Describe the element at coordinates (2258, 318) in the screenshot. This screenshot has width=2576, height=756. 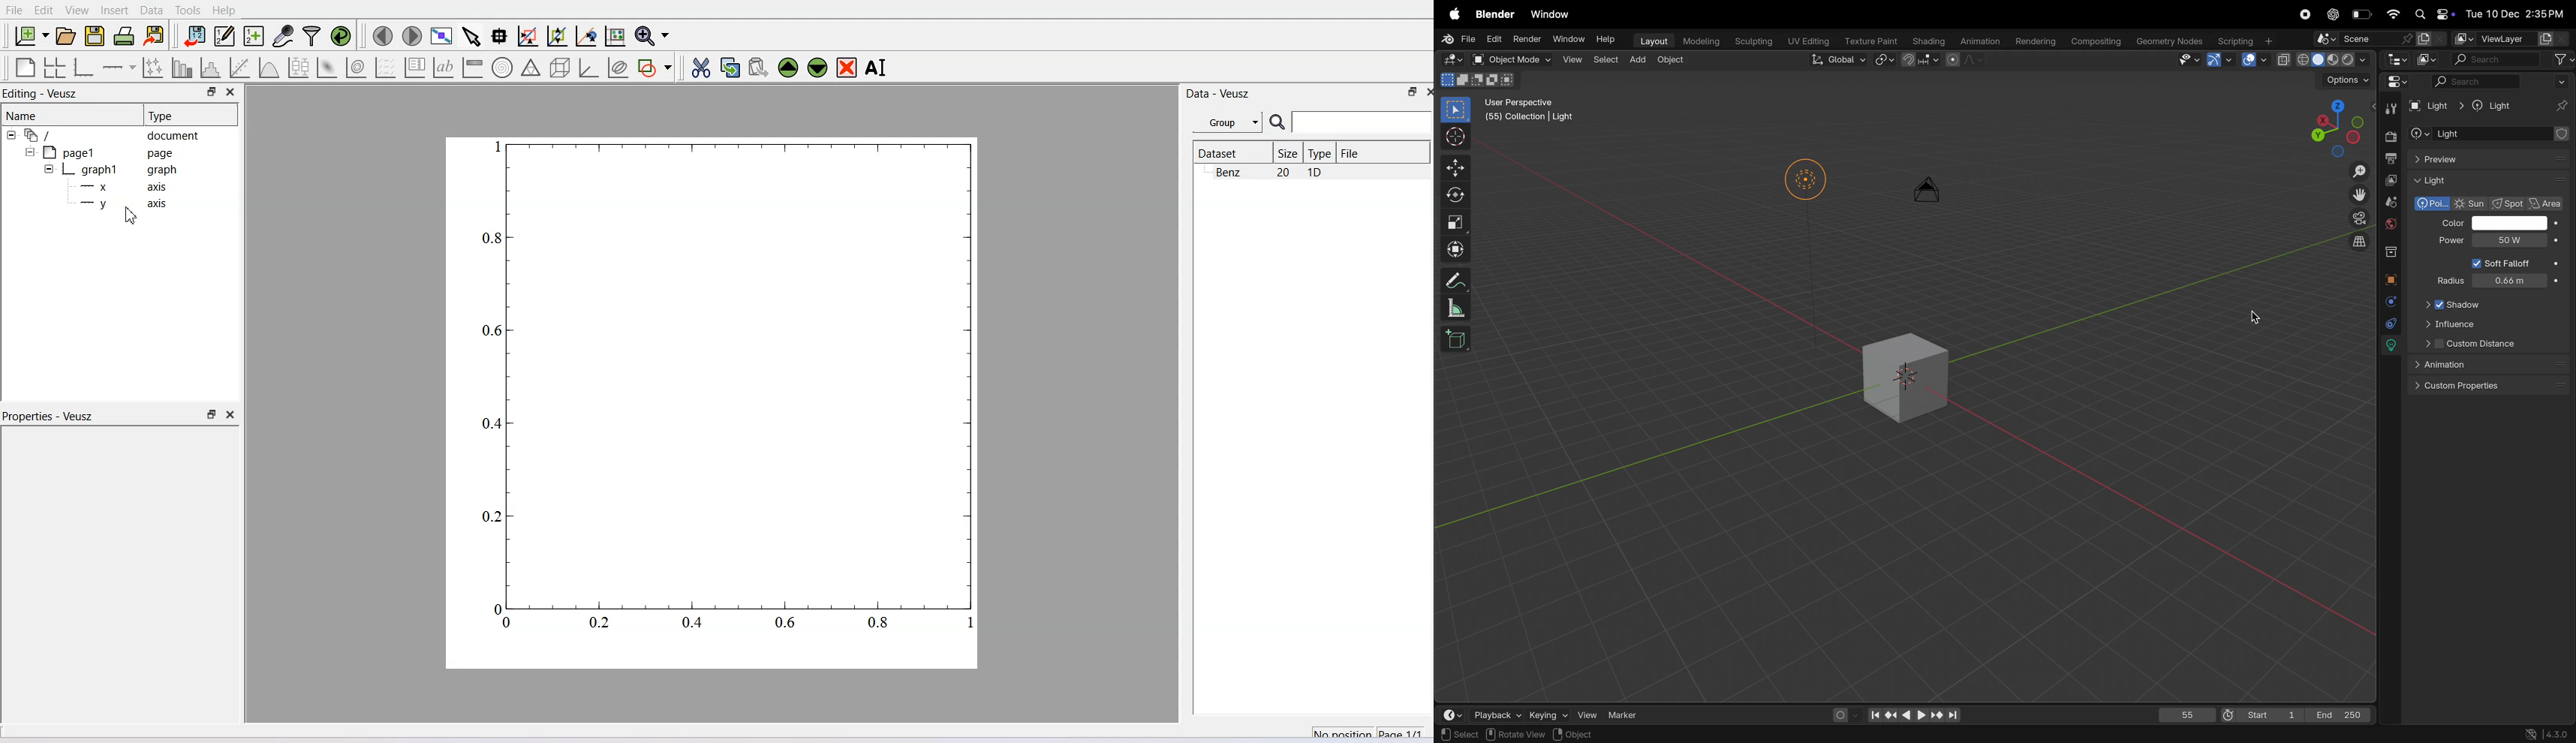
I see `cursor` at that location.